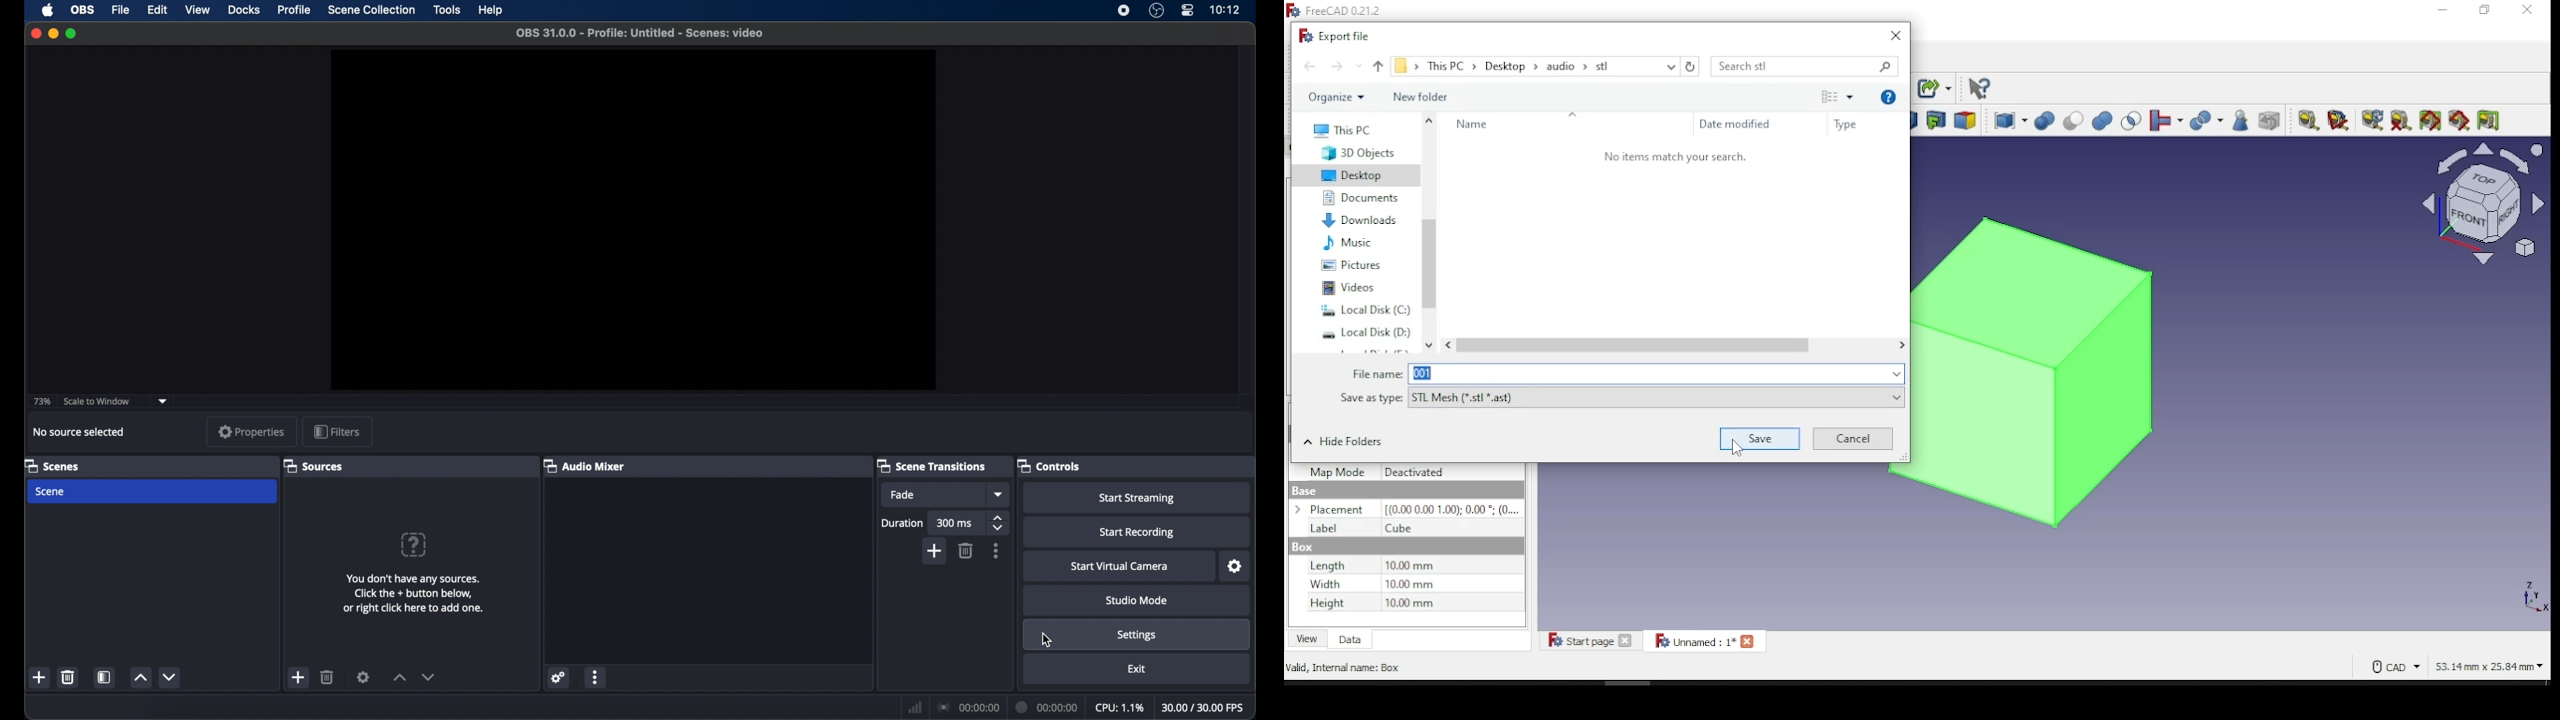 This screenshot has width=2576, height=728. Describe the element at coordinates (2270, 121) in the screenshot. I see `defeaturing` at that location.